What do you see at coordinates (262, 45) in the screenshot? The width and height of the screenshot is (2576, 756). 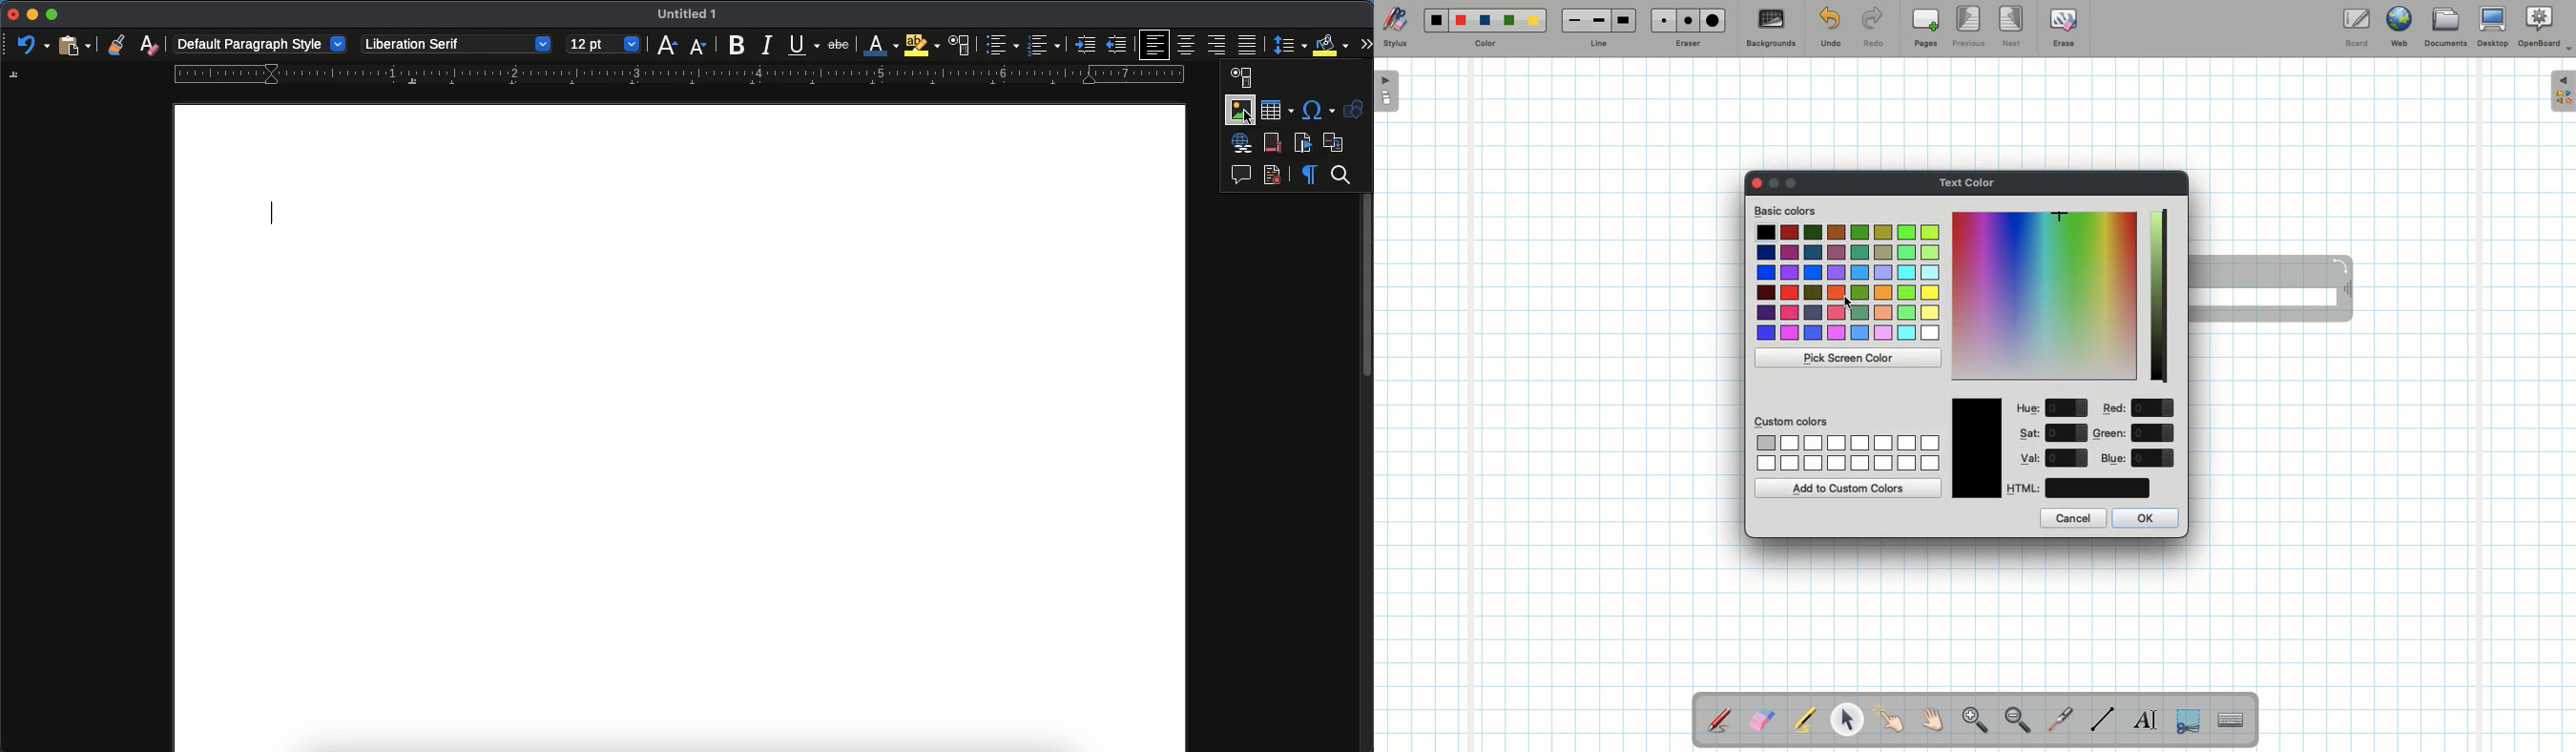 I see `default paragraph style` at bounding box center [262, 45].